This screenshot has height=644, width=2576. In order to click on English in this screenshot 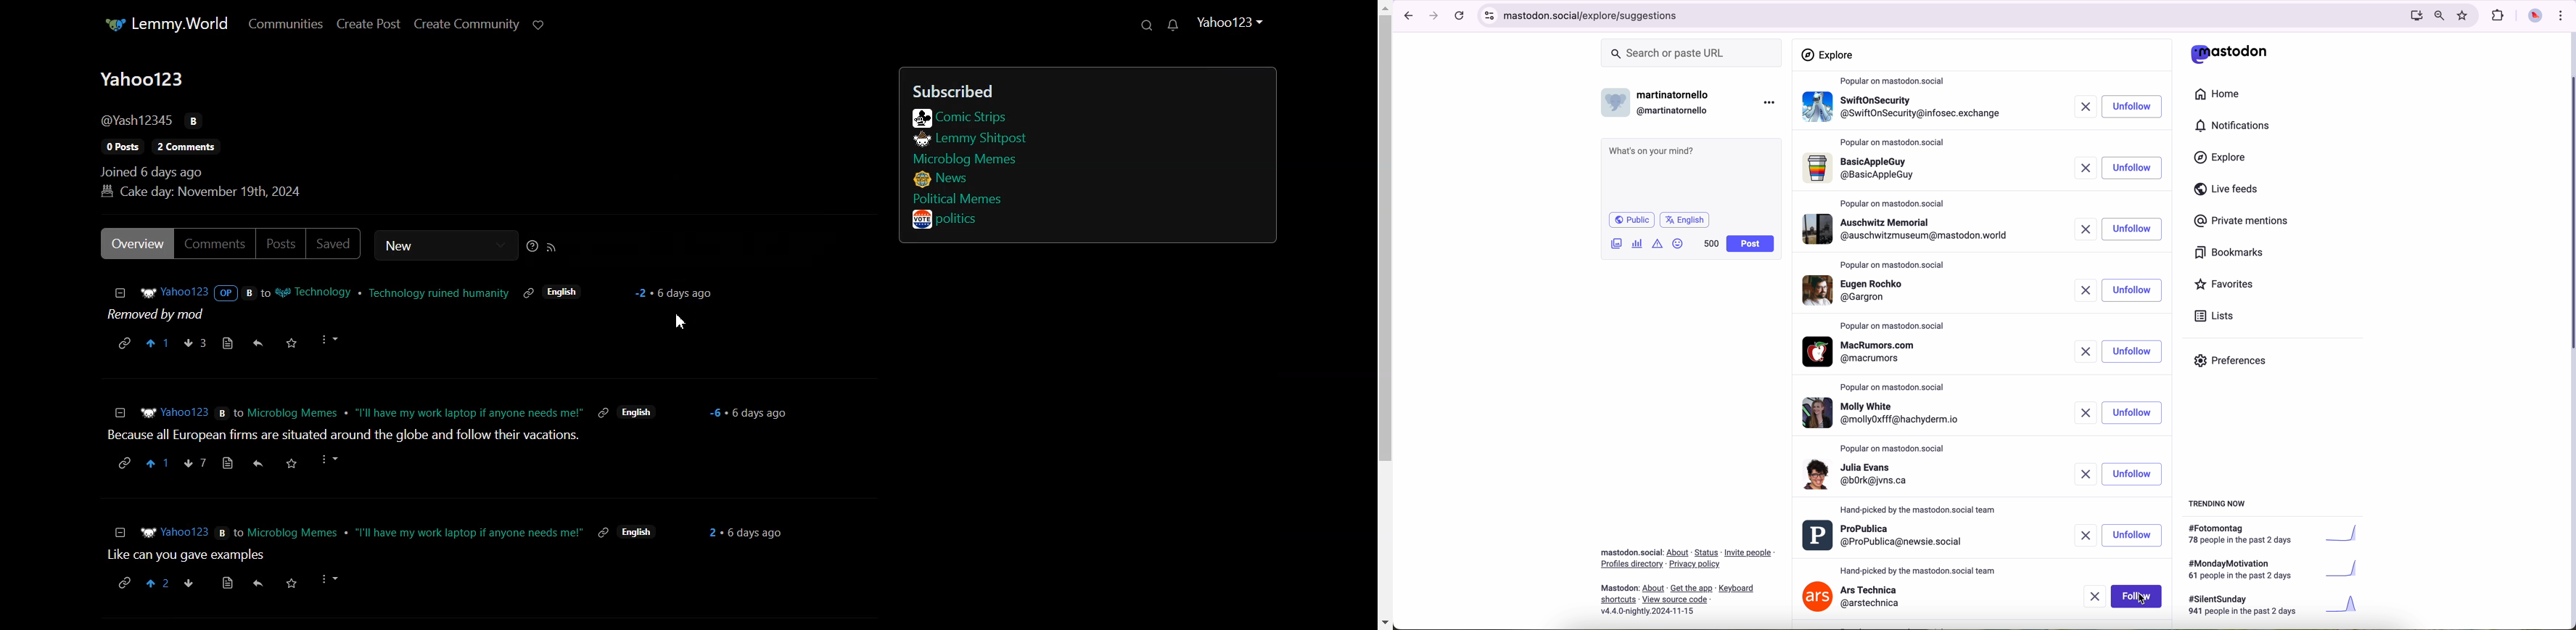, I will do `click(637, 533)`.